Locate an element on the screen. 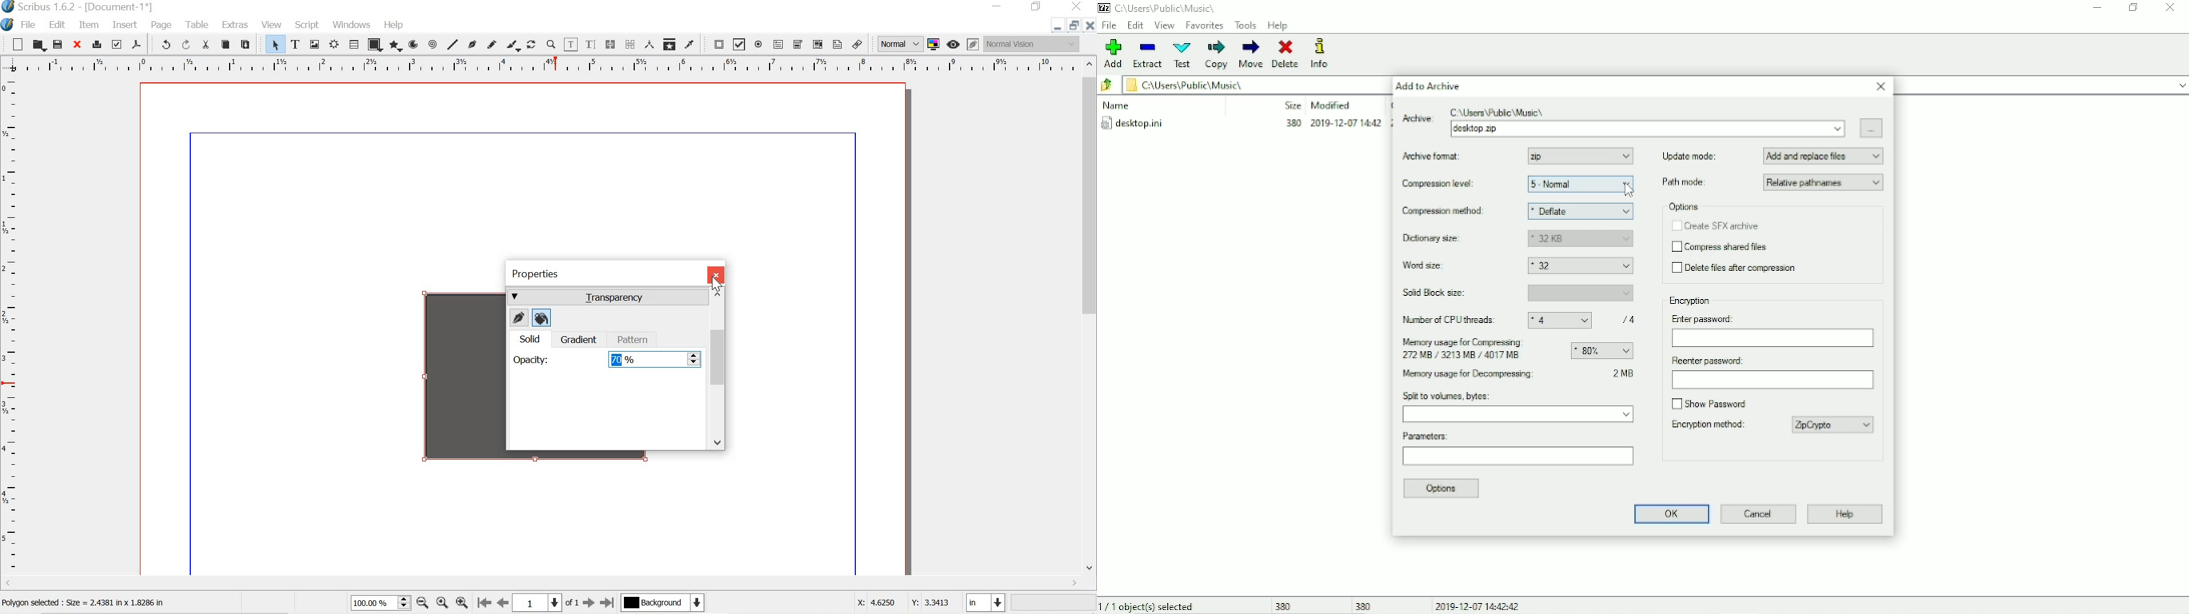 This screenshot has width=2212, height=616. zoom in is located at coordinates (461, 604).